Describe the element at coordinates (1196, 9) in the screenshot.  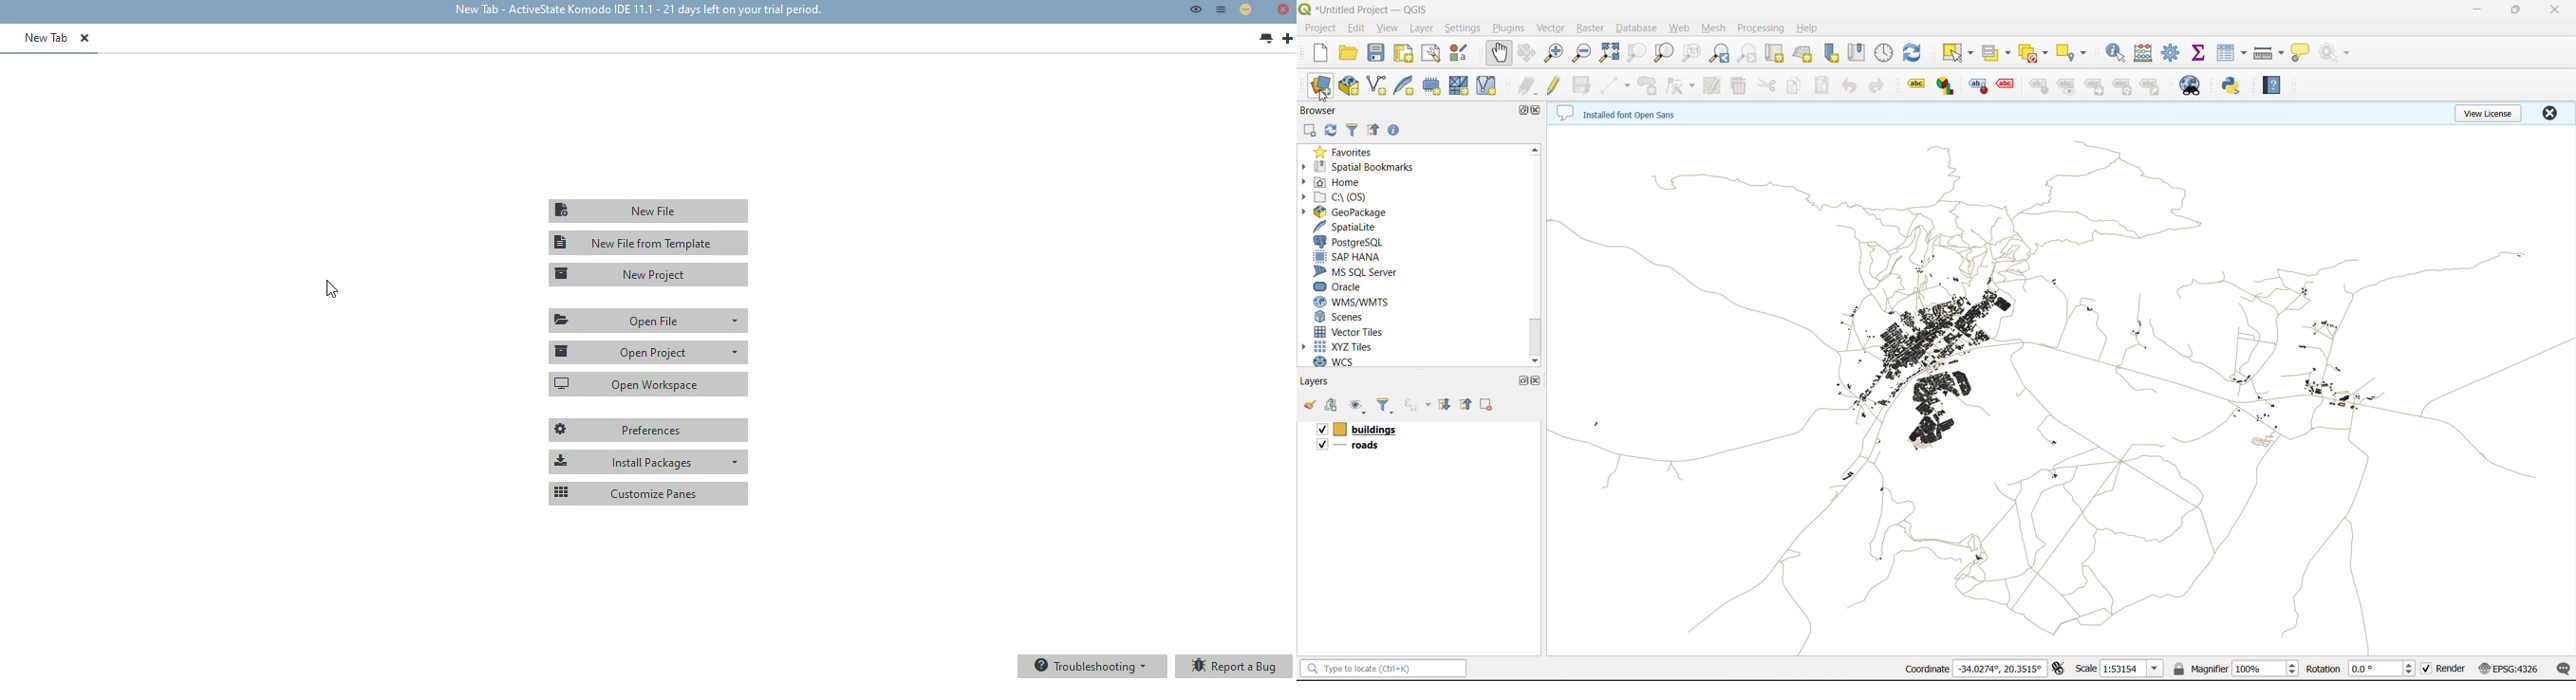
I see `toggle focus mode` at that location.